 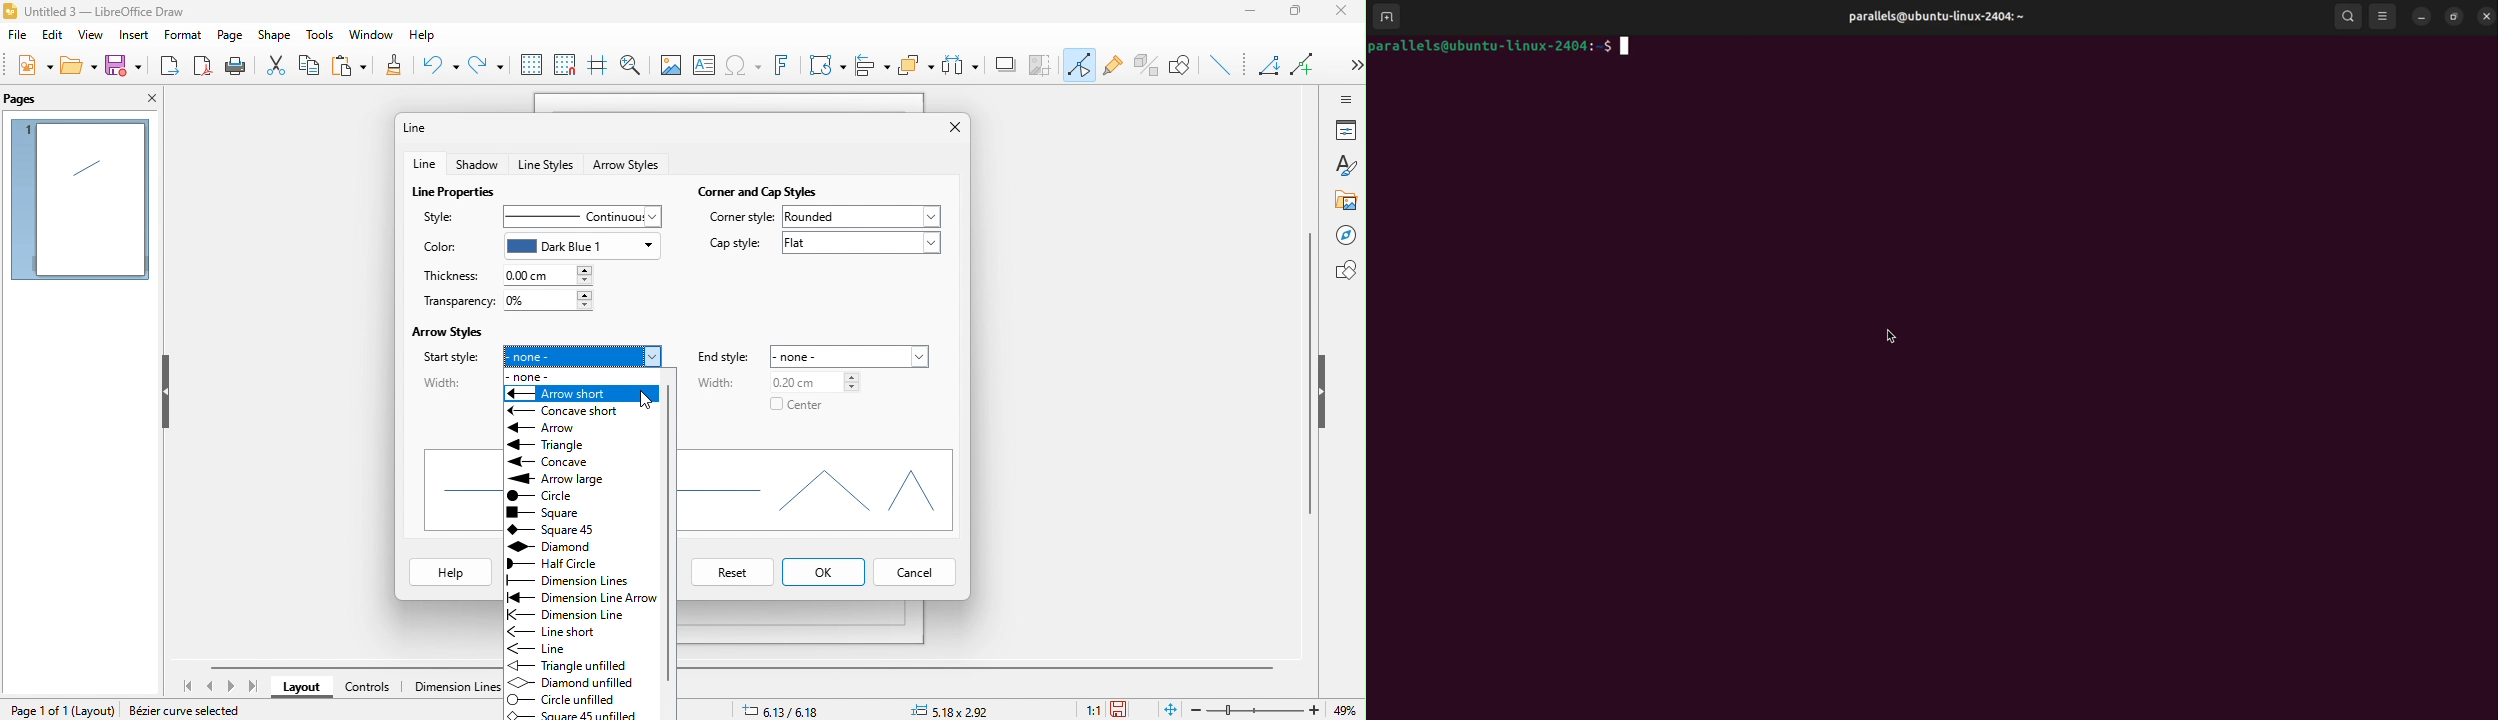 What do you see at coordinates (568, 546) in the screenshot?
I see `dimond` at bounding box center [568, 546].